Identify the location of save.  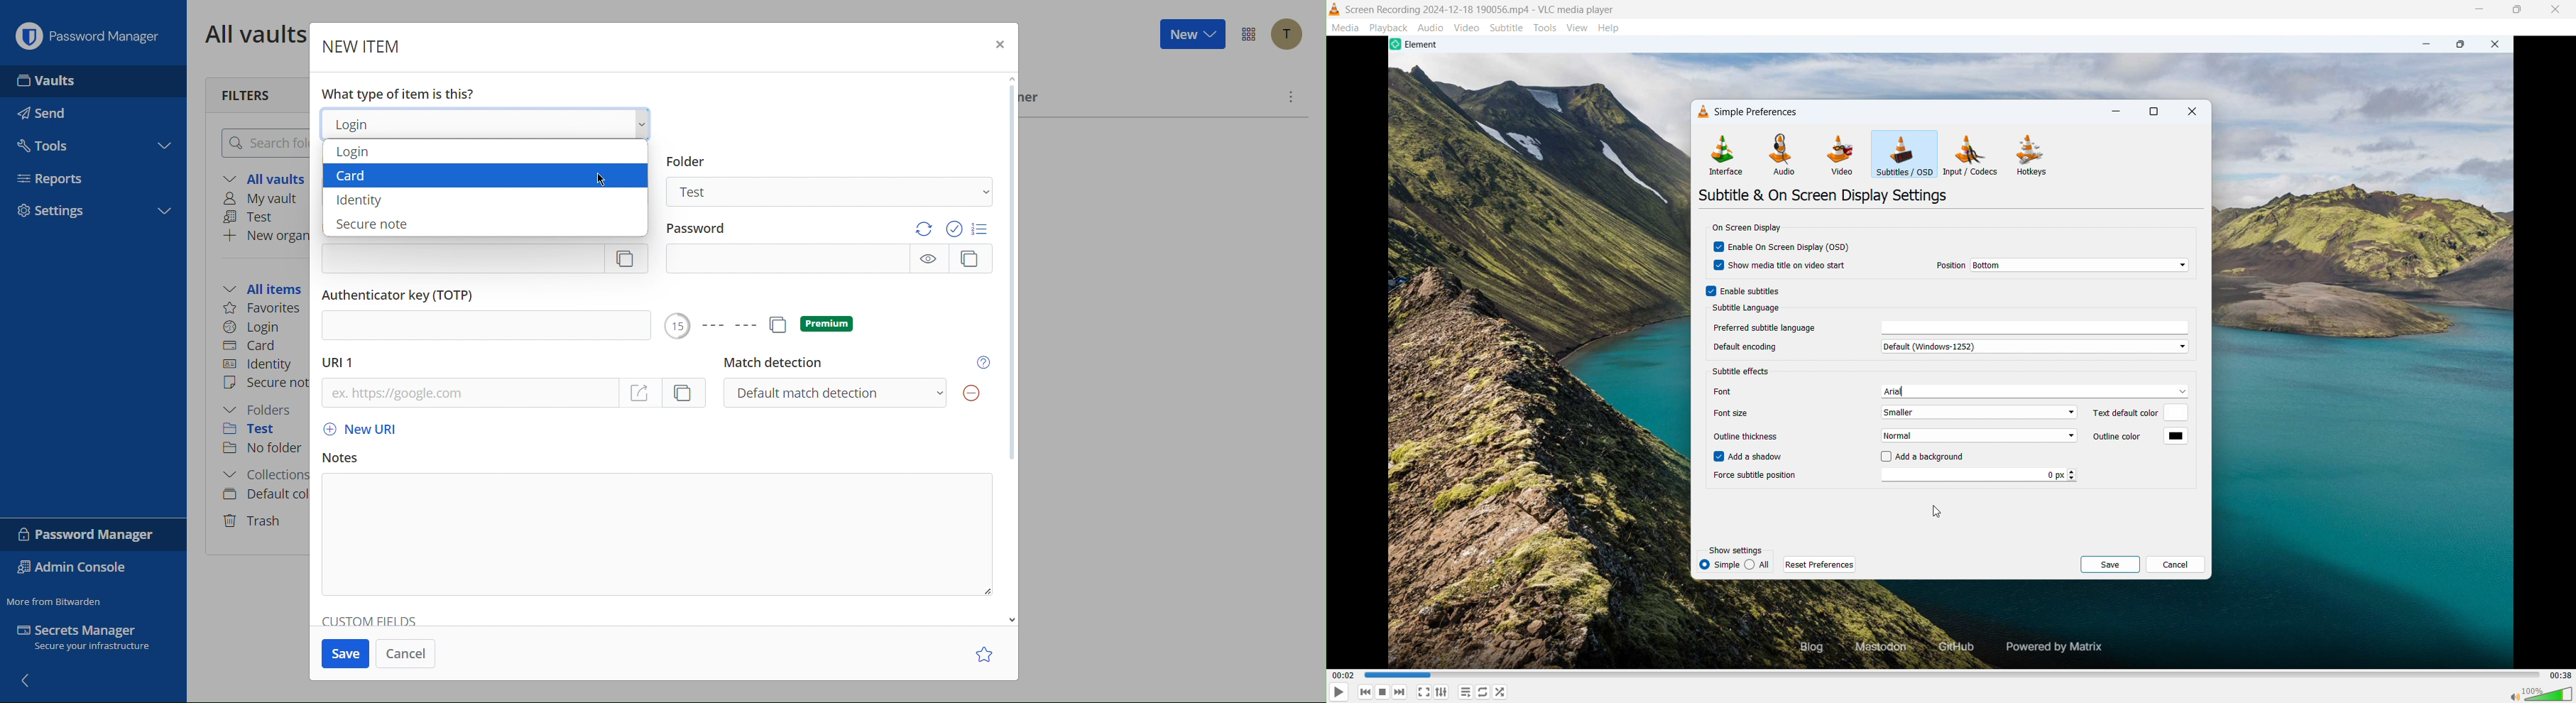
(2109, 564).